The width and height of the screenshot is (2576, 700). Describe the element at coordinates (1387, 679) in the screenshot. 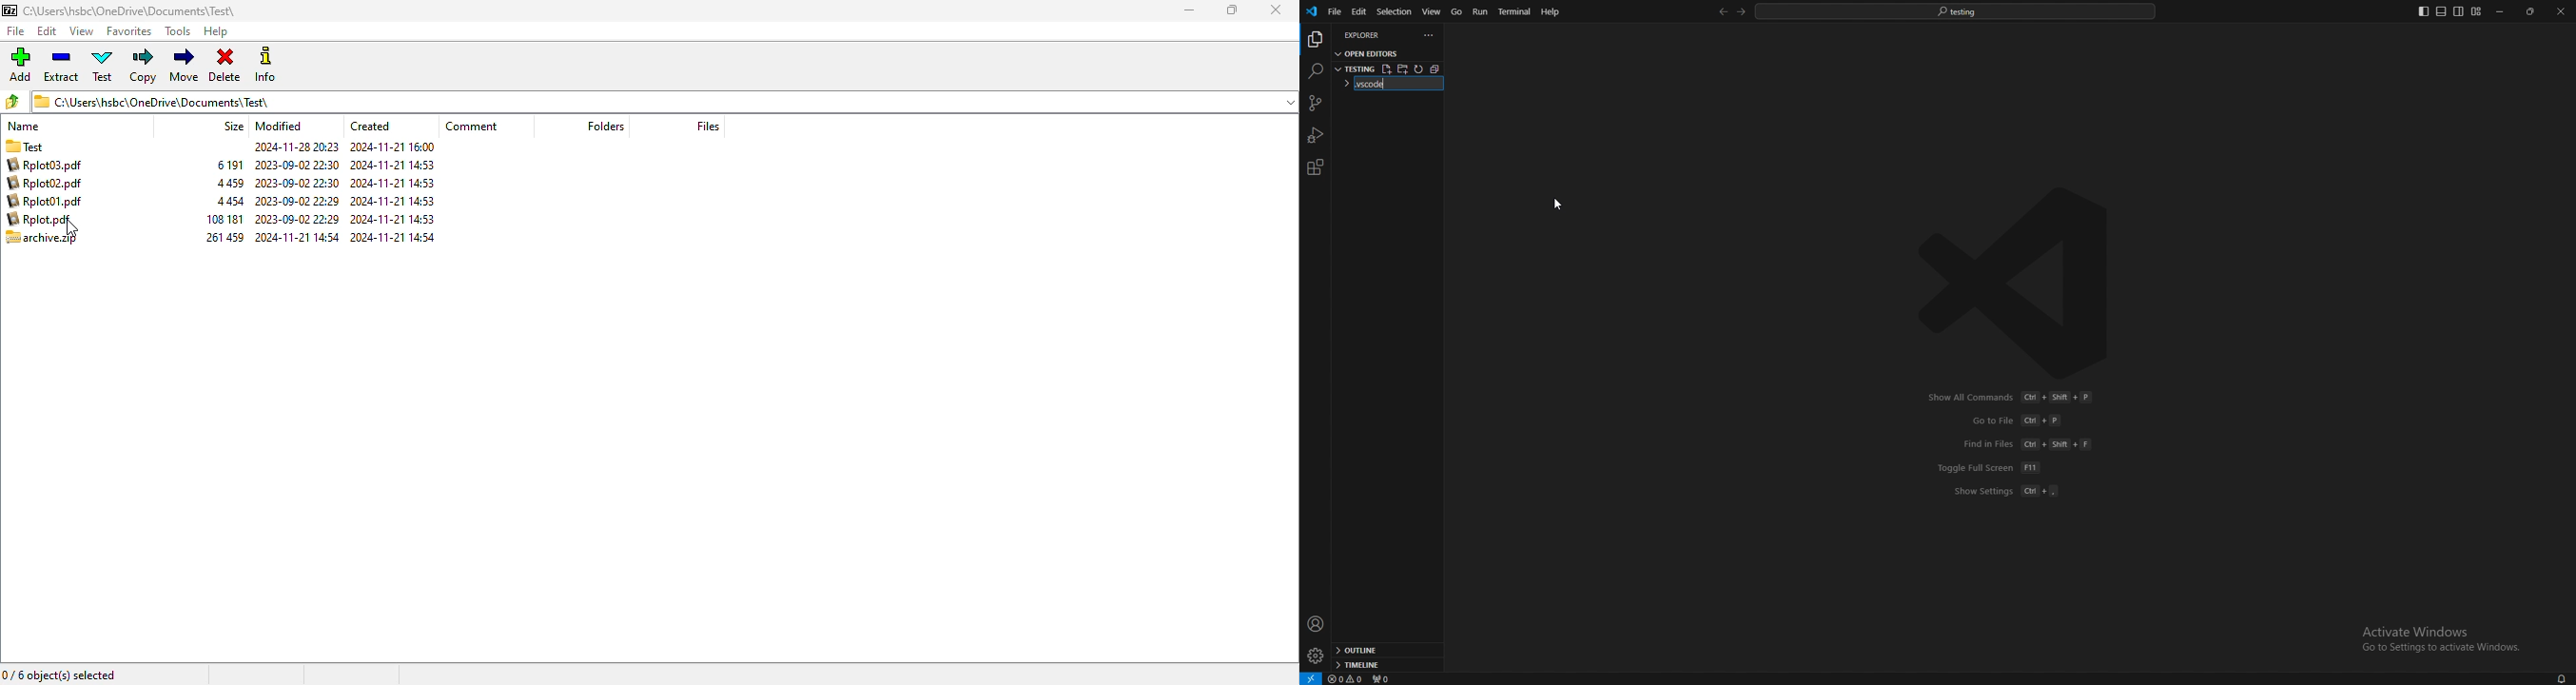

I see `ports forwarded` at that location.